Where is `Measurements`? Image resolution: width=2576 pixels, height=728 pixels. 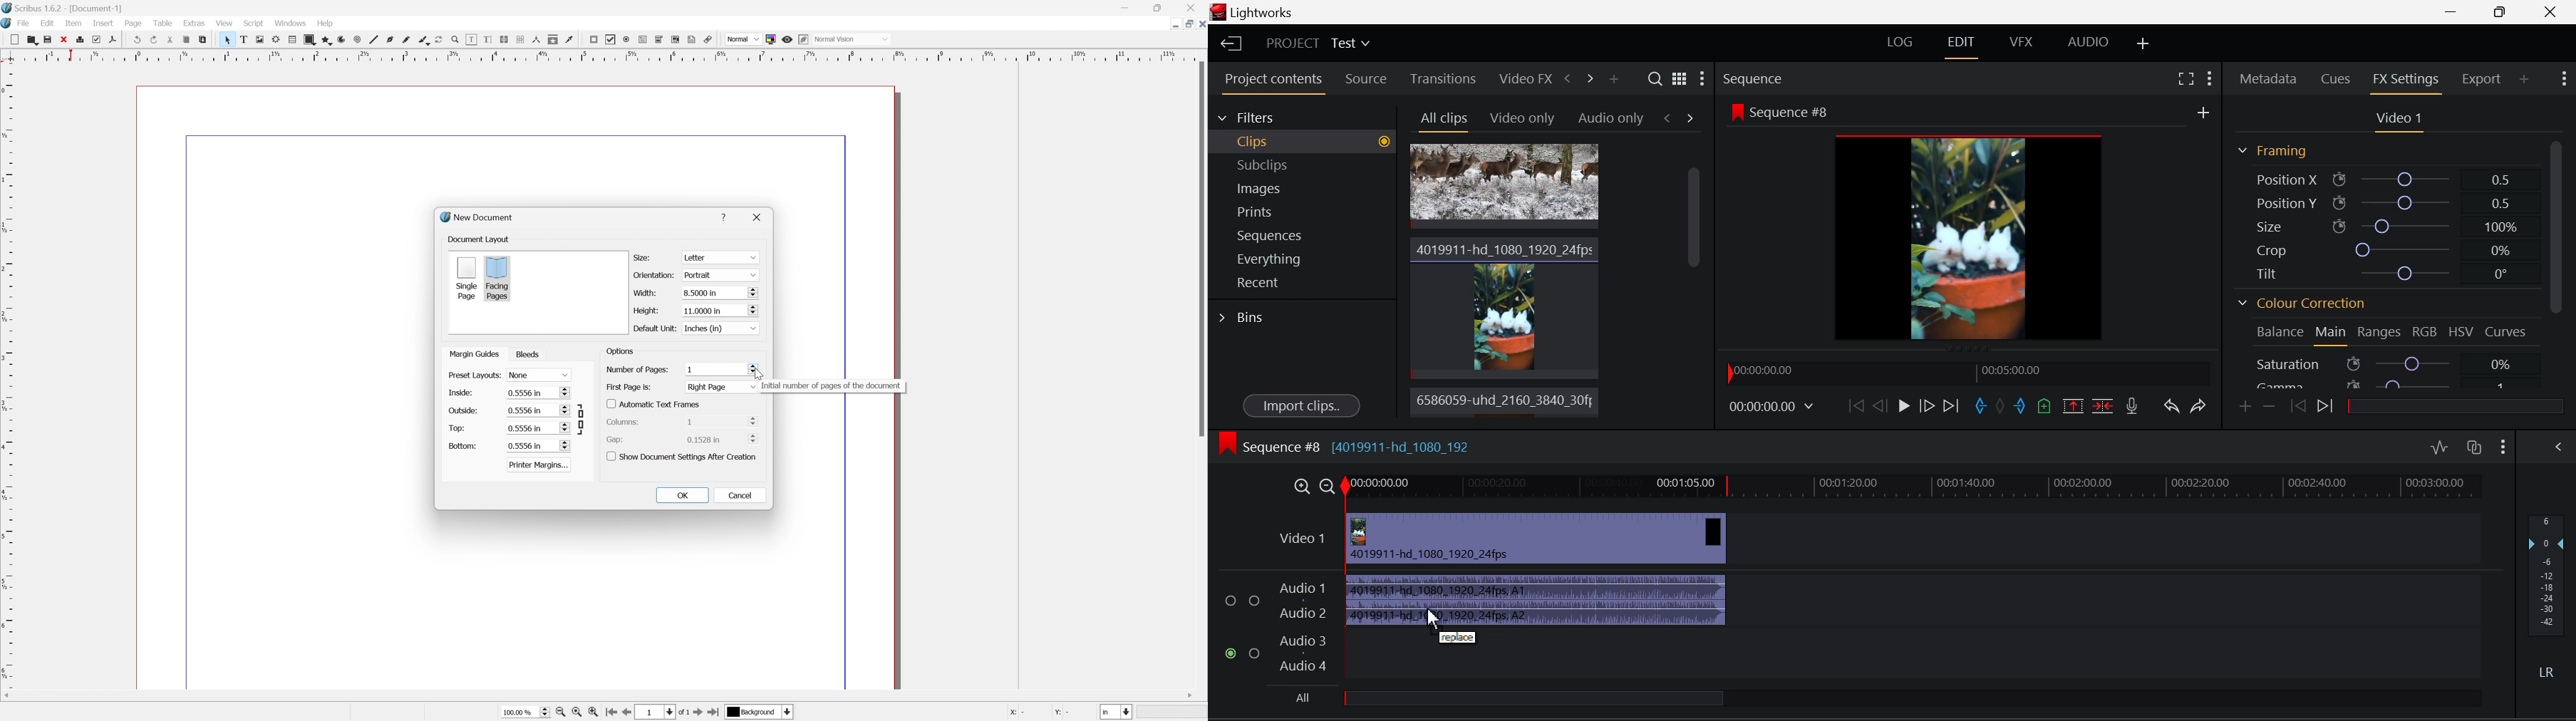
Measurements is located at coordinates (538, 40).